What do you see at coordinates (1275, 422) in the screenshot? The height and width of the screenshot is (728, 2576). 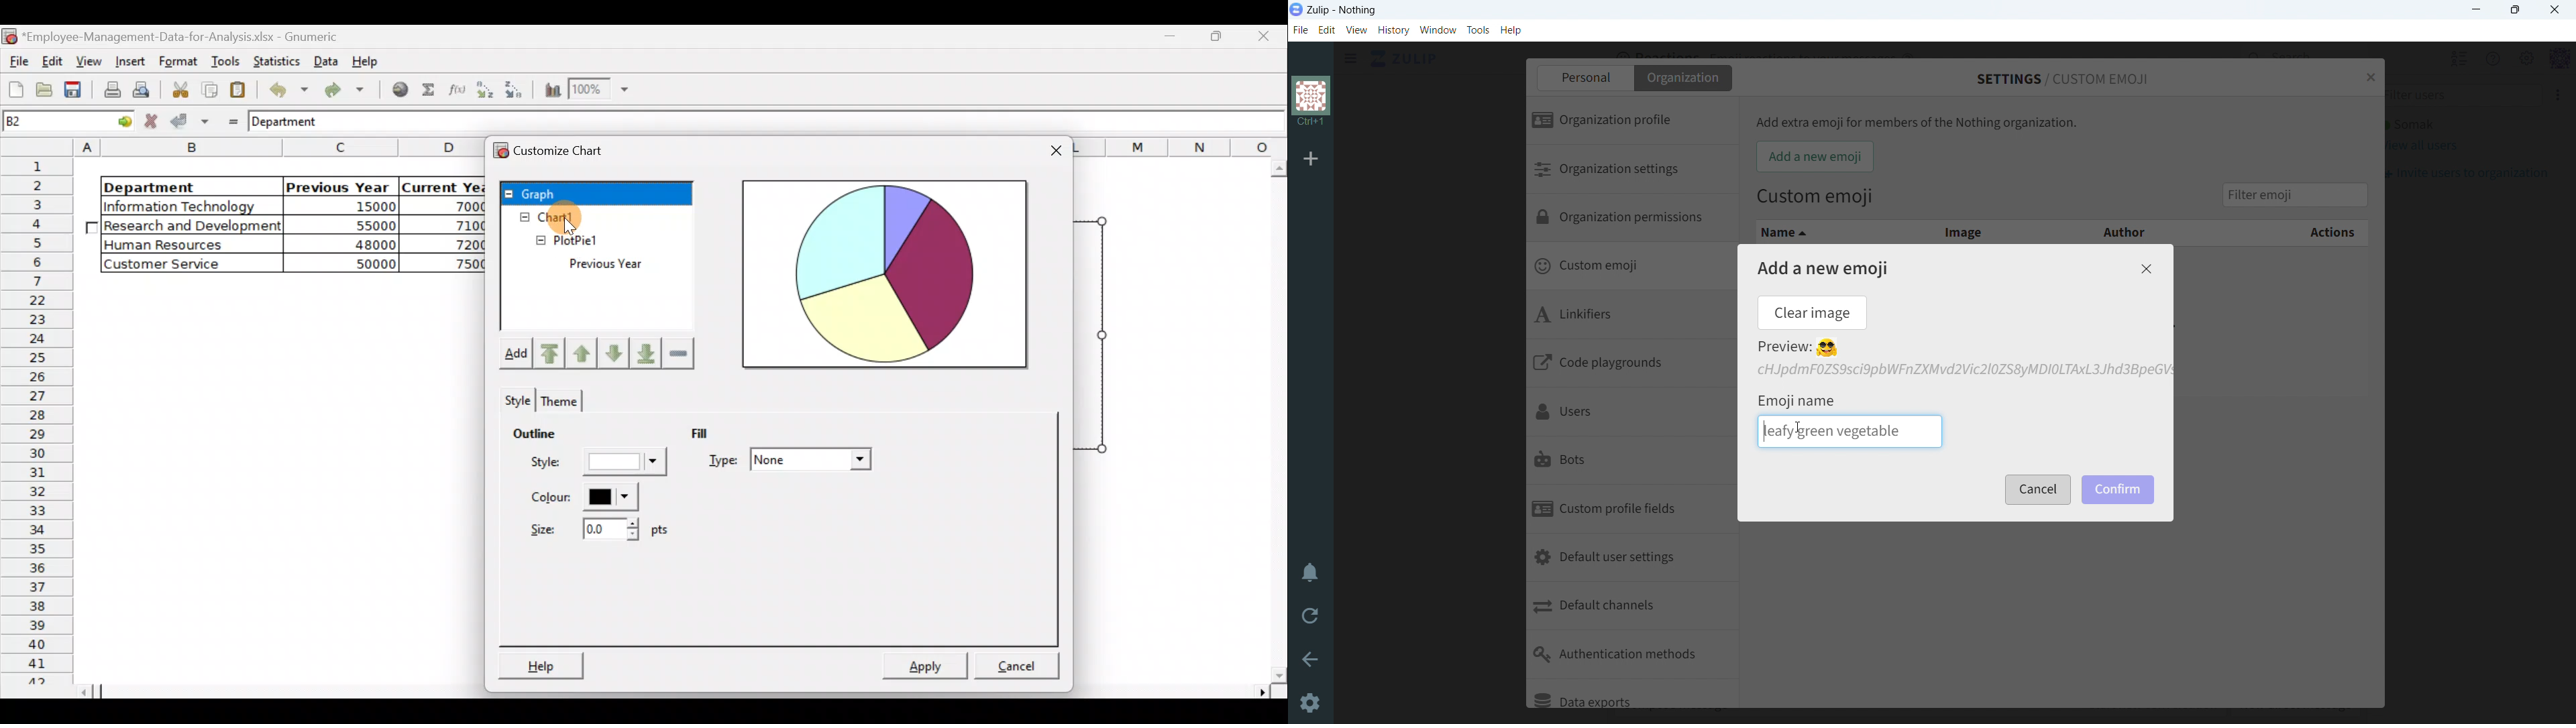 I see `Scroll bar` at bounding box center [1275, 422].